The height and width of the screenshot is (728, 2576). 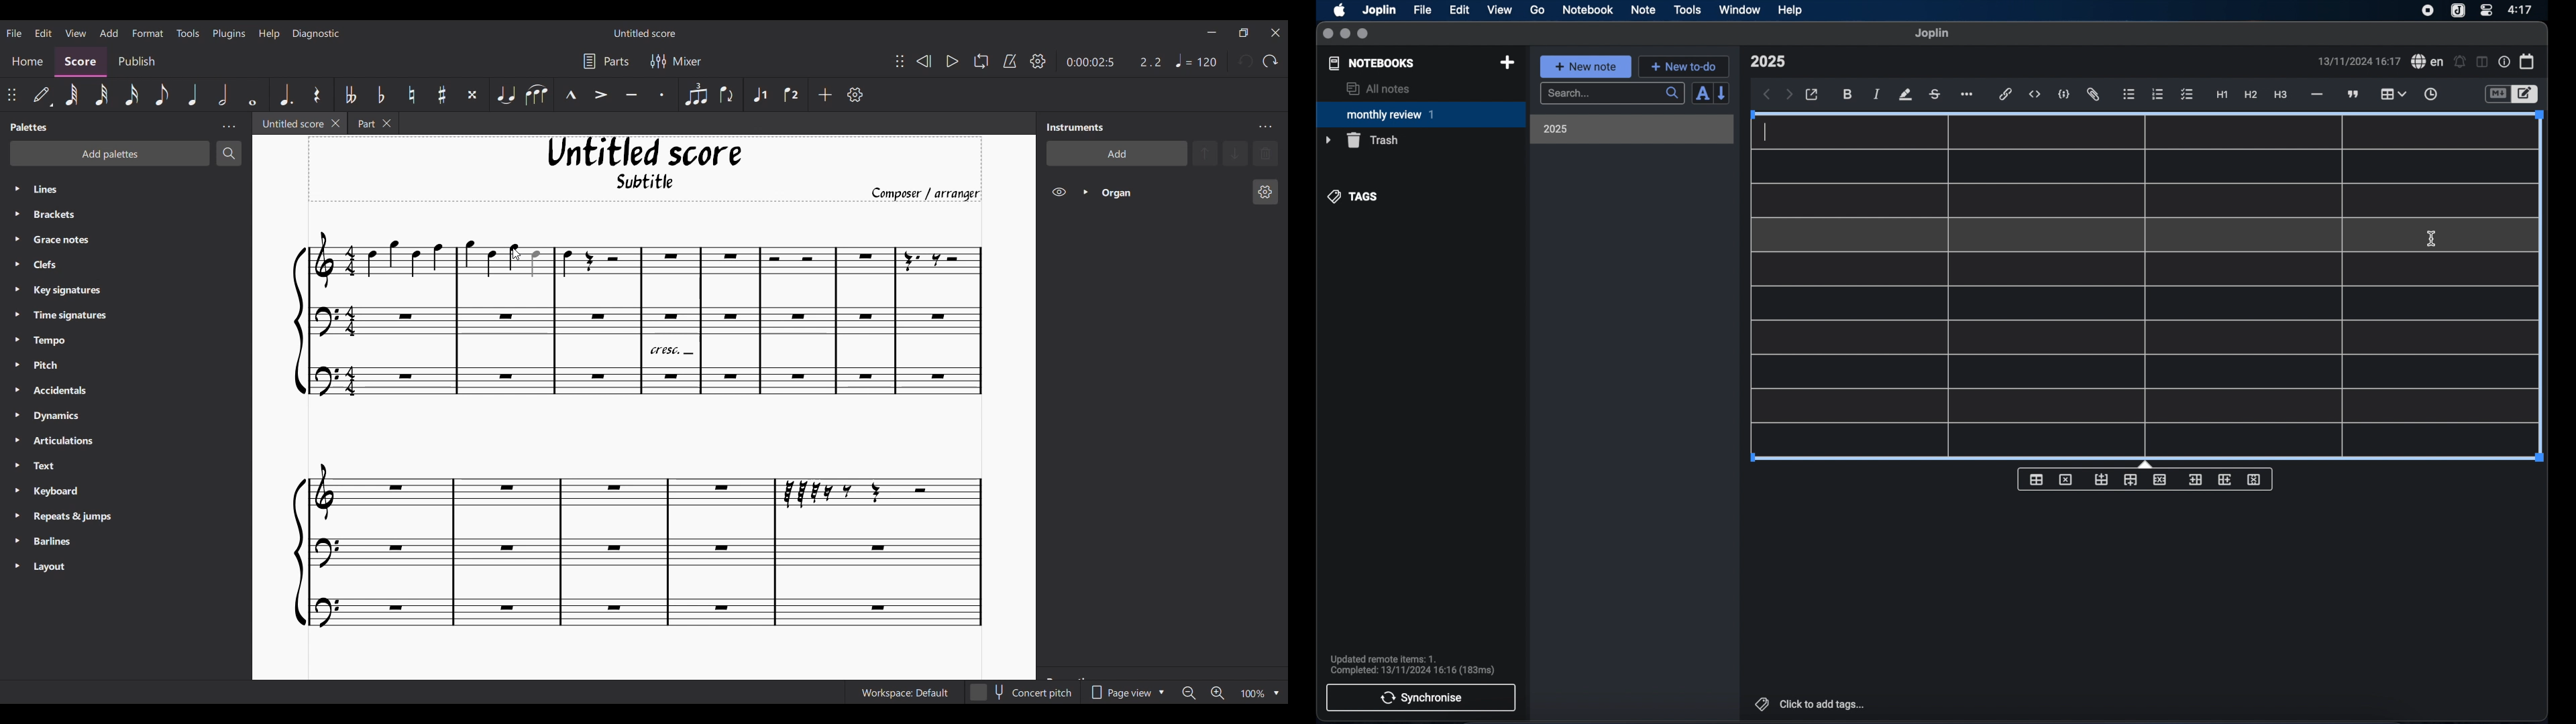 I want to click on tools, so click(x=1687, y=9).